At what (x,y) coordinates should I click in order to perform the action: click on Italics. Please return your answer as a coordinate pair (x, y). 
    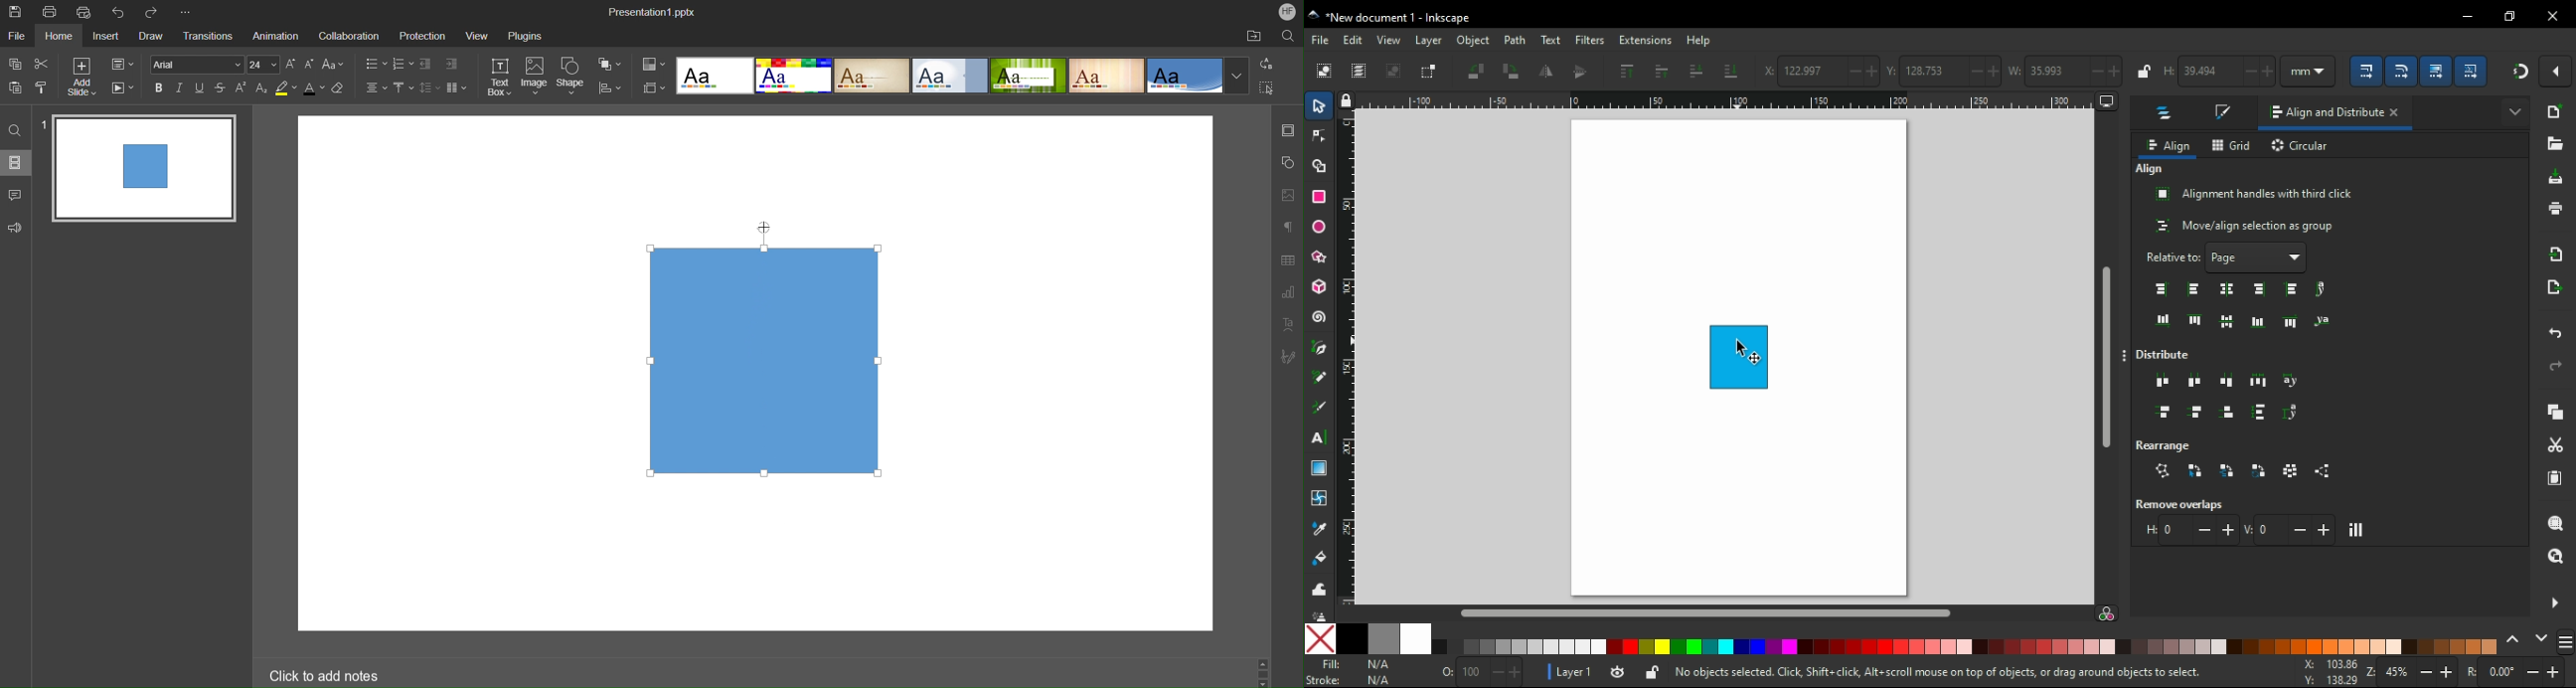
    Looking at the image, I should click on (179, 88).